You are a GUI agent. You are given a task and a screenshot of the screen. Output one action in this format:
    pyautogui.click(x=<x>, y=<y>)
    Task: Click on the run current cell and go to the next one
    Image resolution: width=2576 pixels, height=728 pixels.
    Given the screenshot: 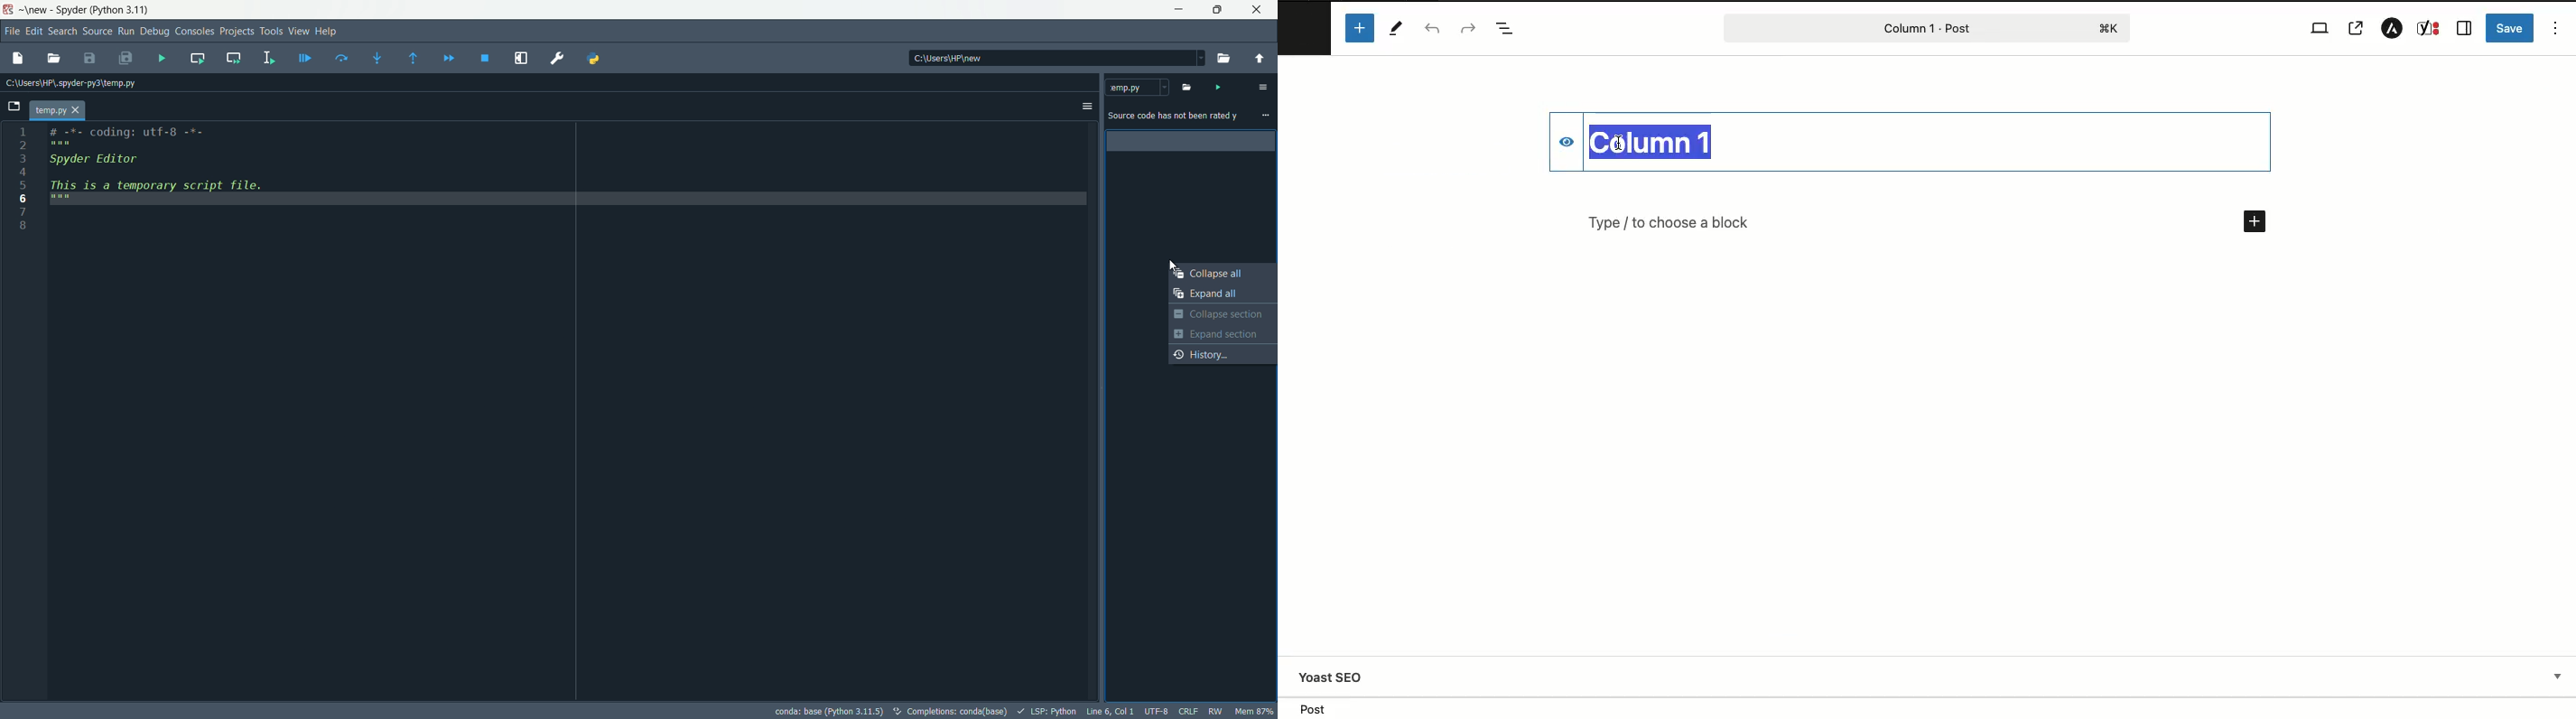 What is the action you would take?
    pyautogui.click(x=234, y=57)
    